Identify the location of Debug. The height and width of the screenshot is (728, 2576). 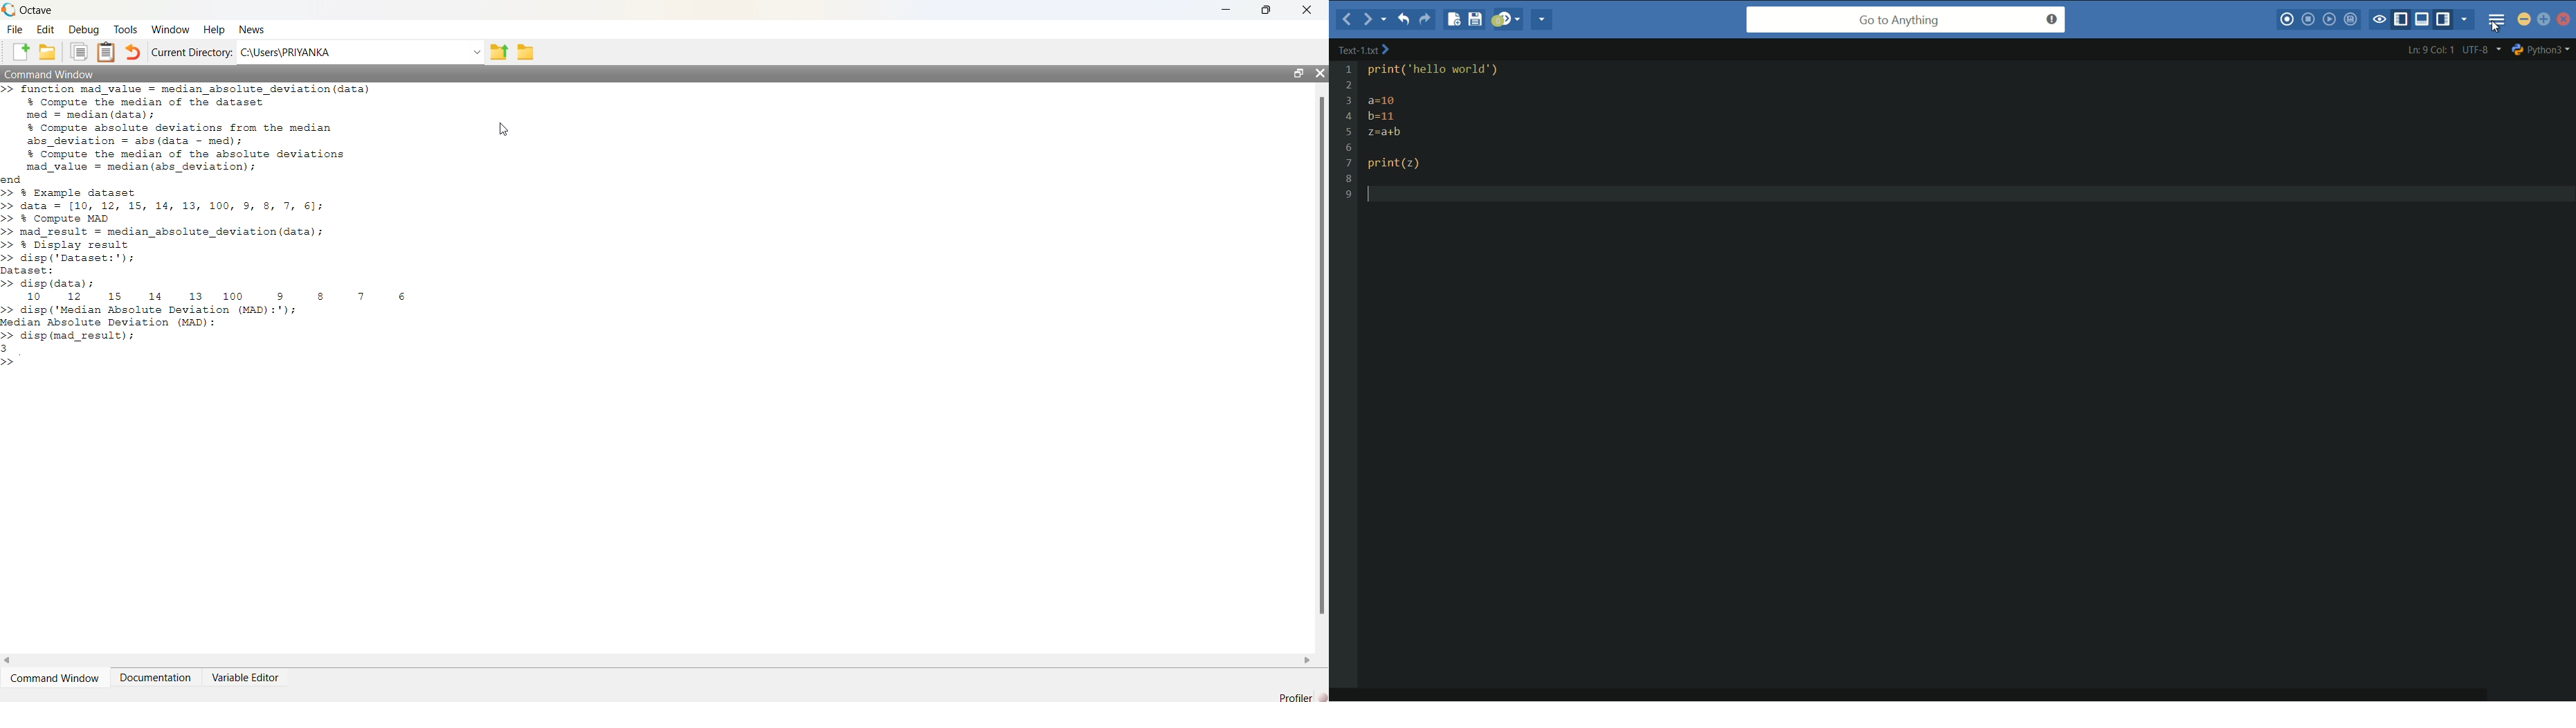
(84, 29).